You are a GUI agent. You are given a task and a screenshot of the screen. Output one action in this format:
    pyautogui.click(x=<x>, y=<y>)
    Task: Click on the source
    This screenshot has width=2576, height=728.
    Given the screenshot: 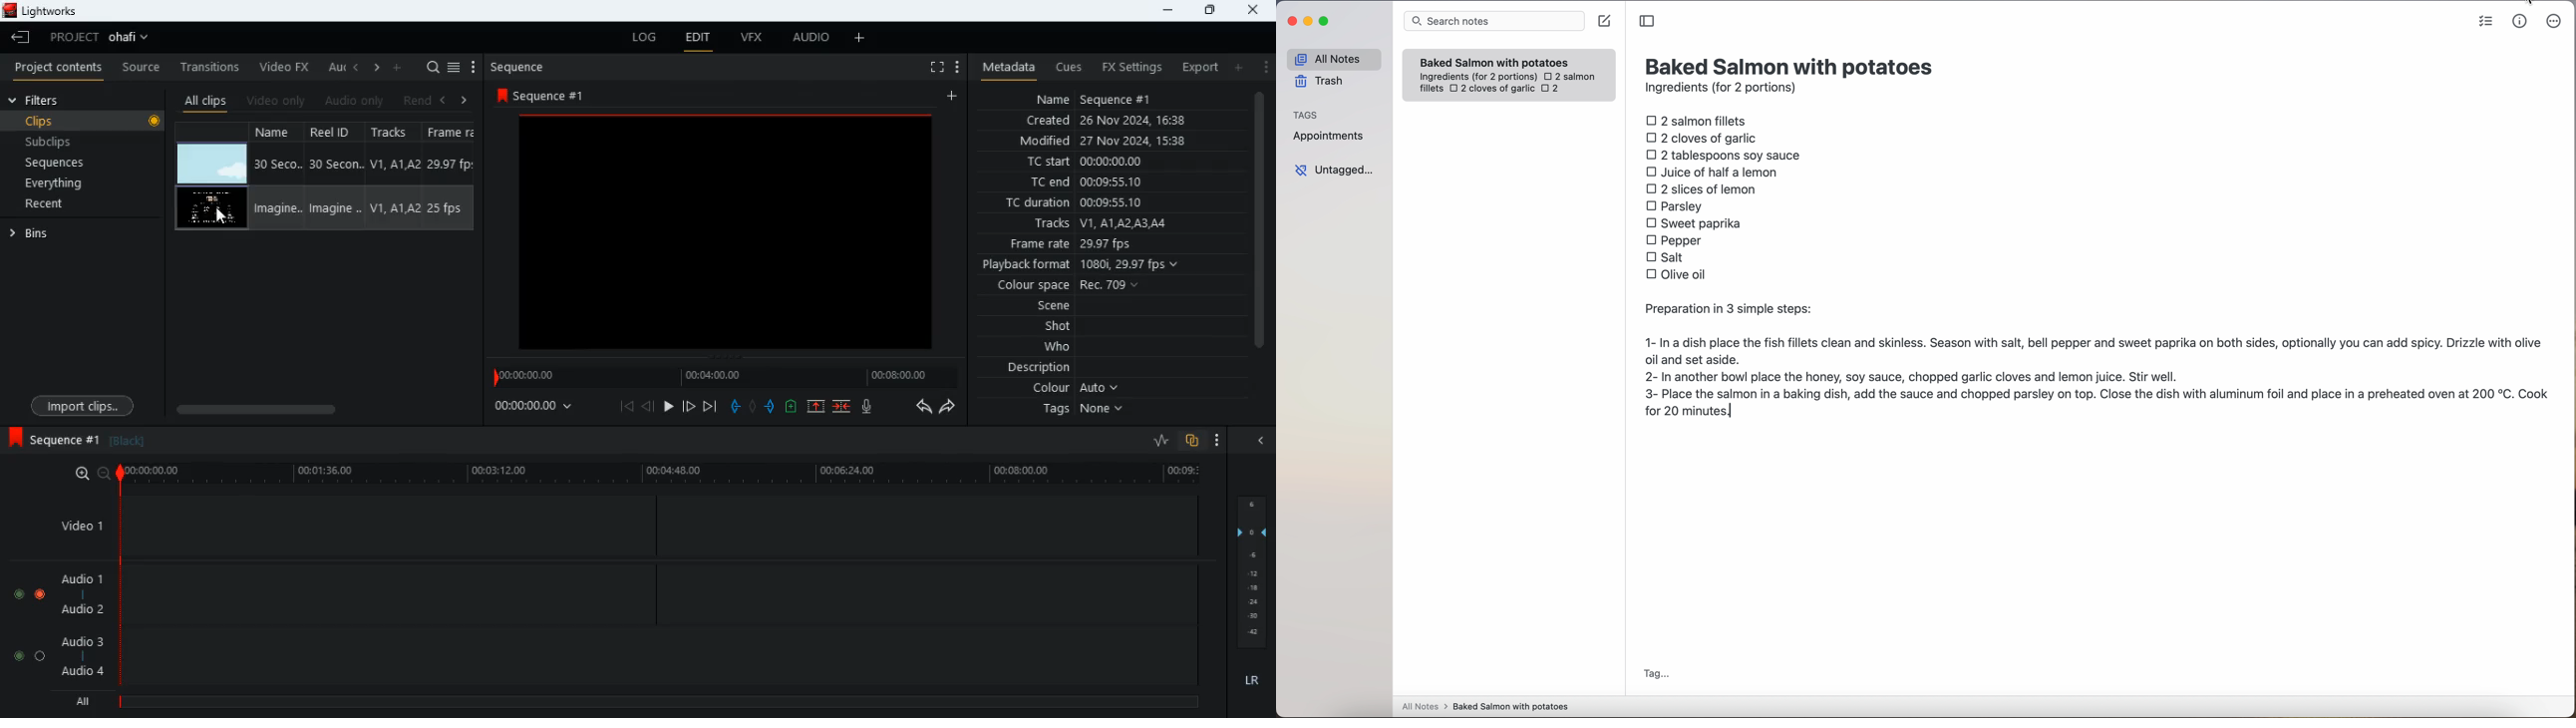 What is the action you would take?
    pyautogui.click(x=141, y=66)
    